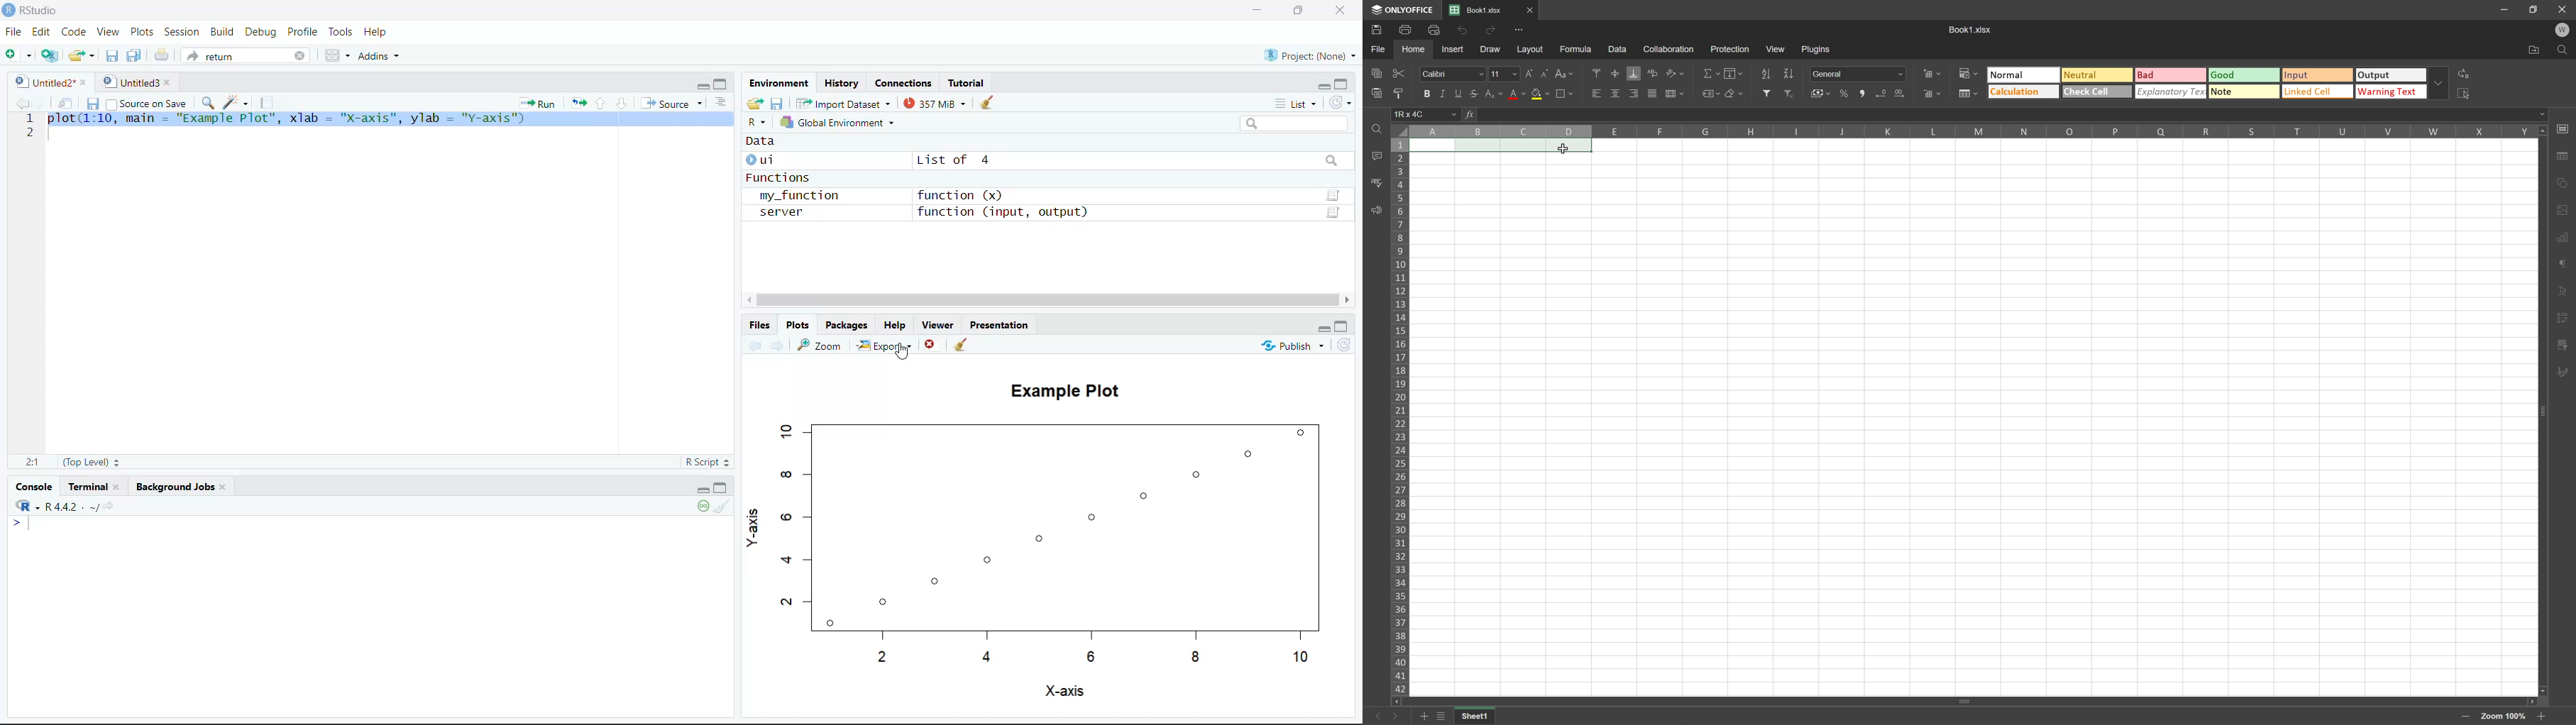 This screenshot has height=728, width=2576. I want to click on Background Jobs, so click(177, 486).